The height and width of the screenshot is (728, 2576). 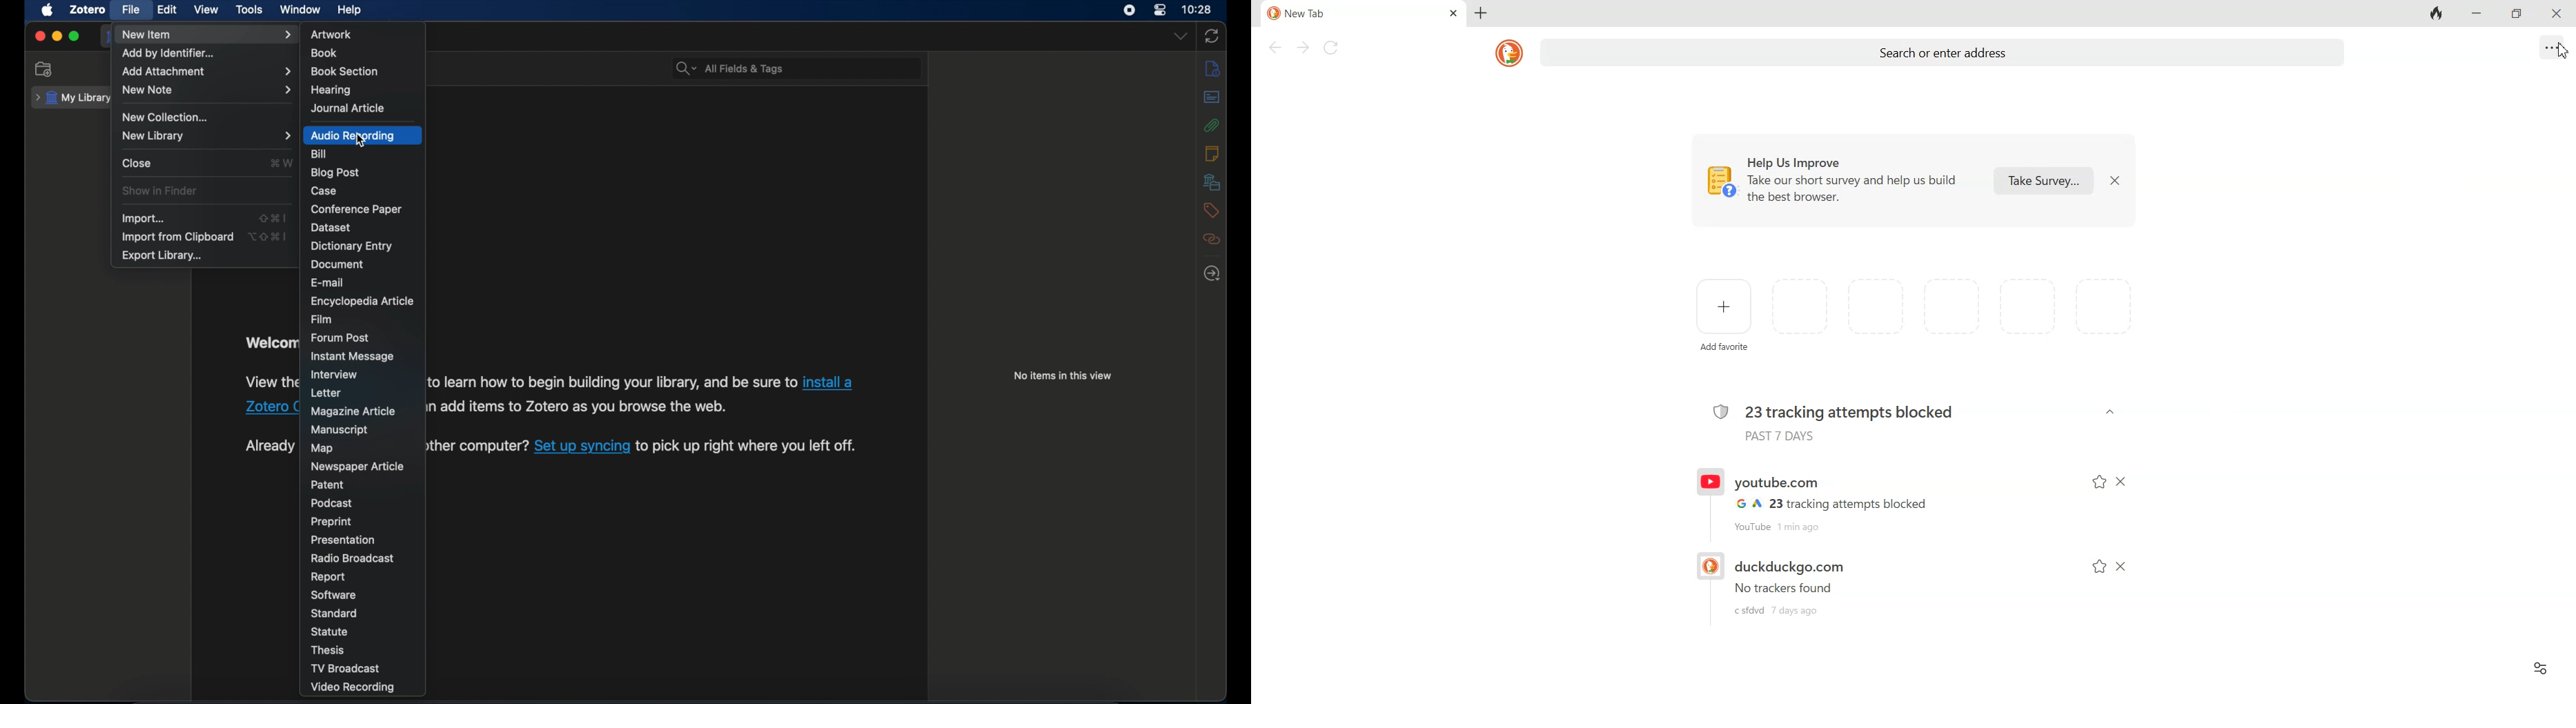 I want to click on new collection, so click(x=166, y=116).